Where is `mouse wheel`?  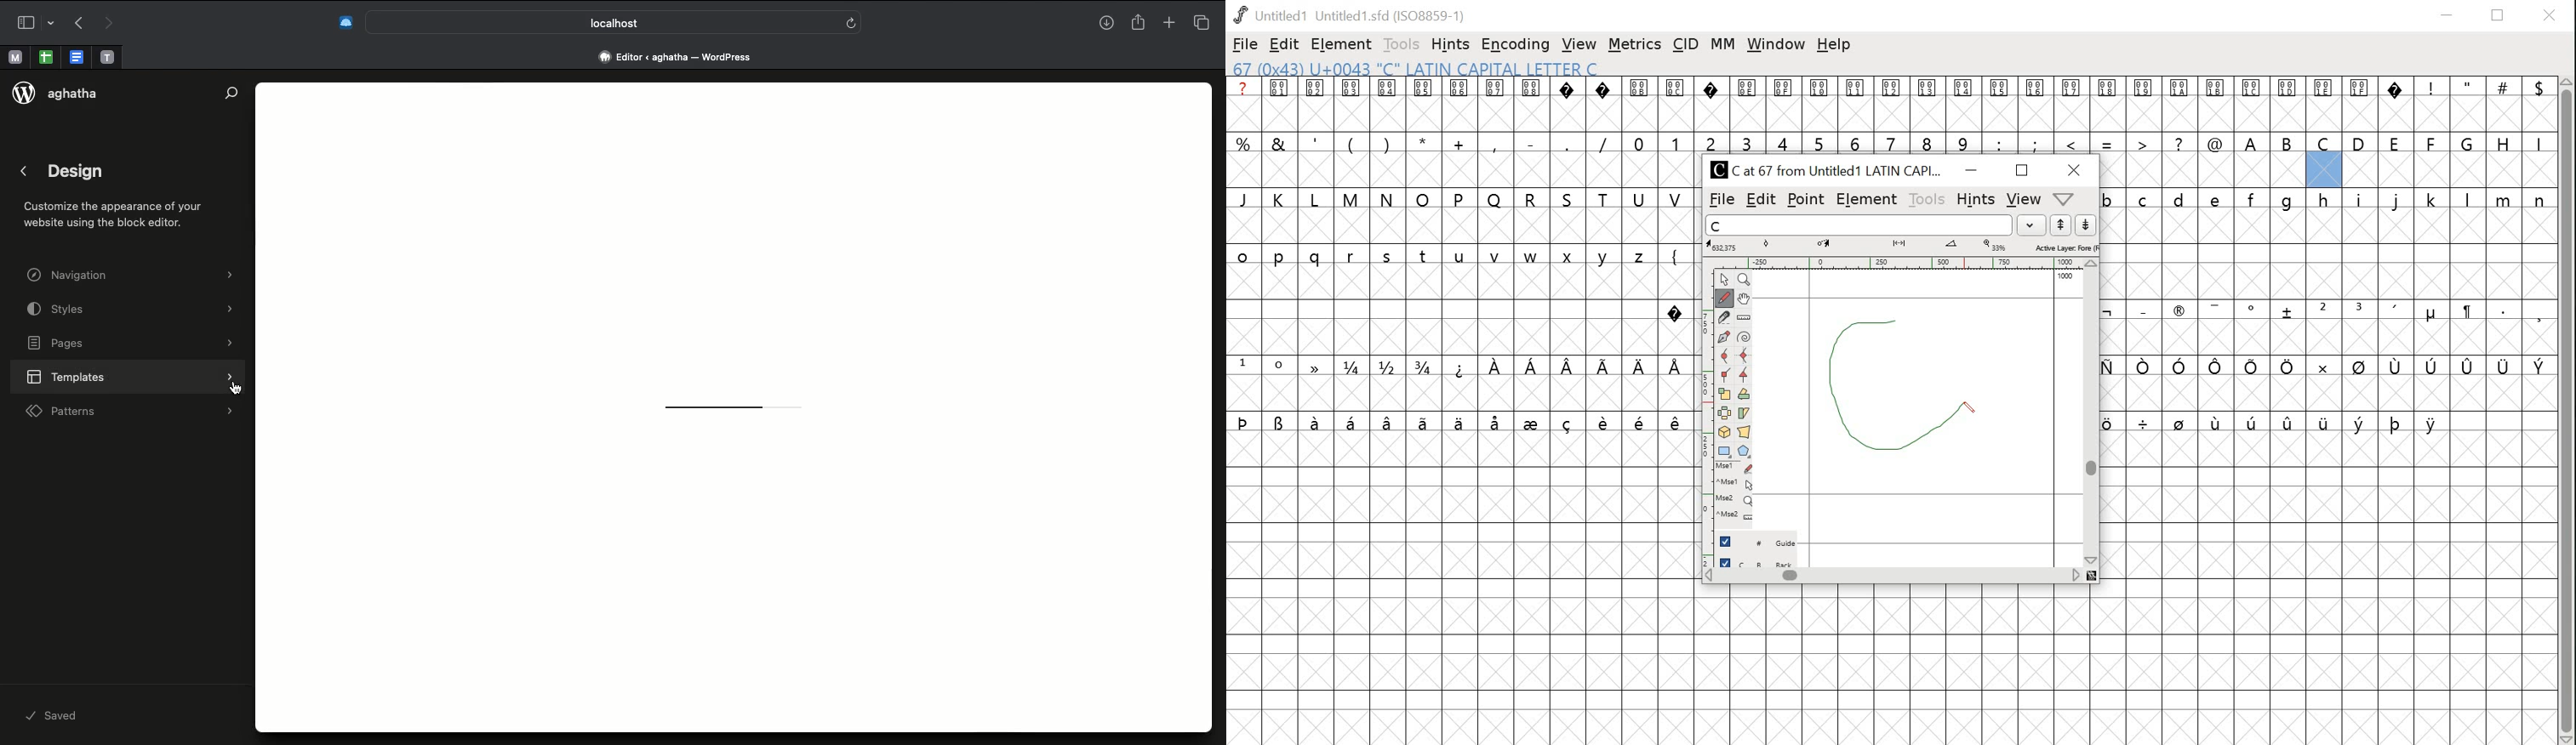
mouse wheel is located at coordinates (1736, 502).